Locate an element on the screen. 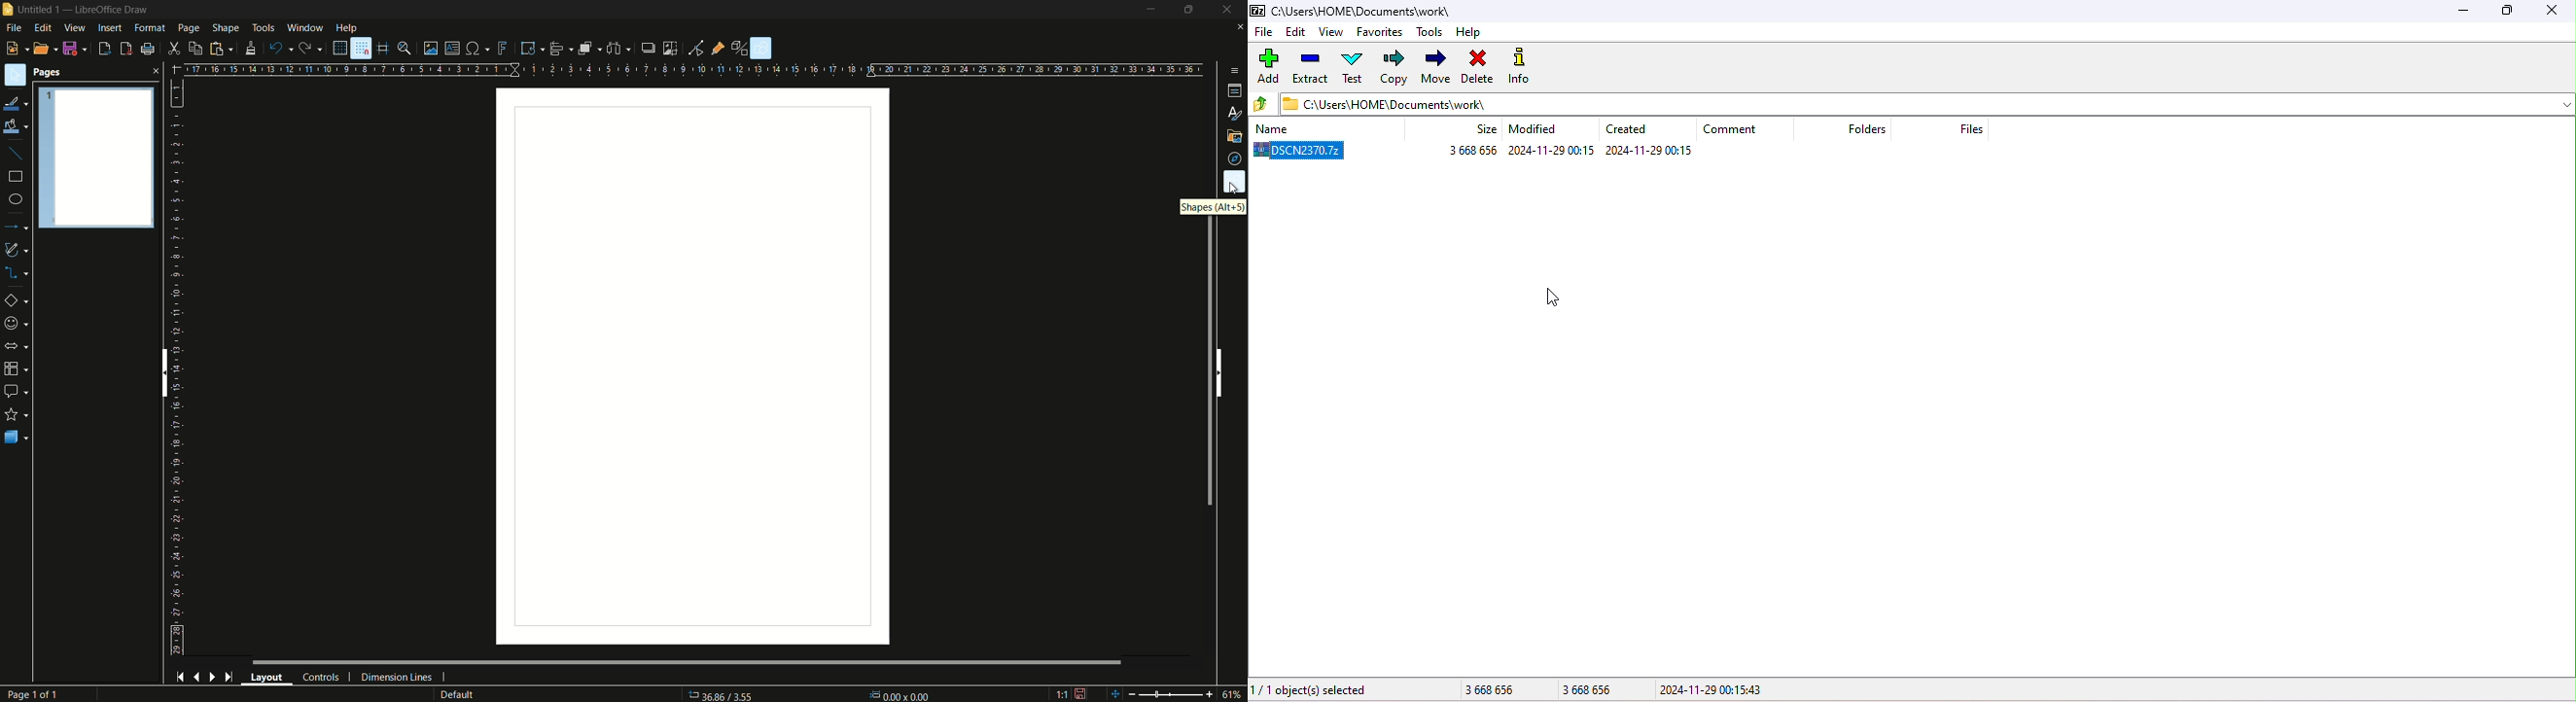 The image size is (2576, 728). start page is located at coordinates (179, 677).